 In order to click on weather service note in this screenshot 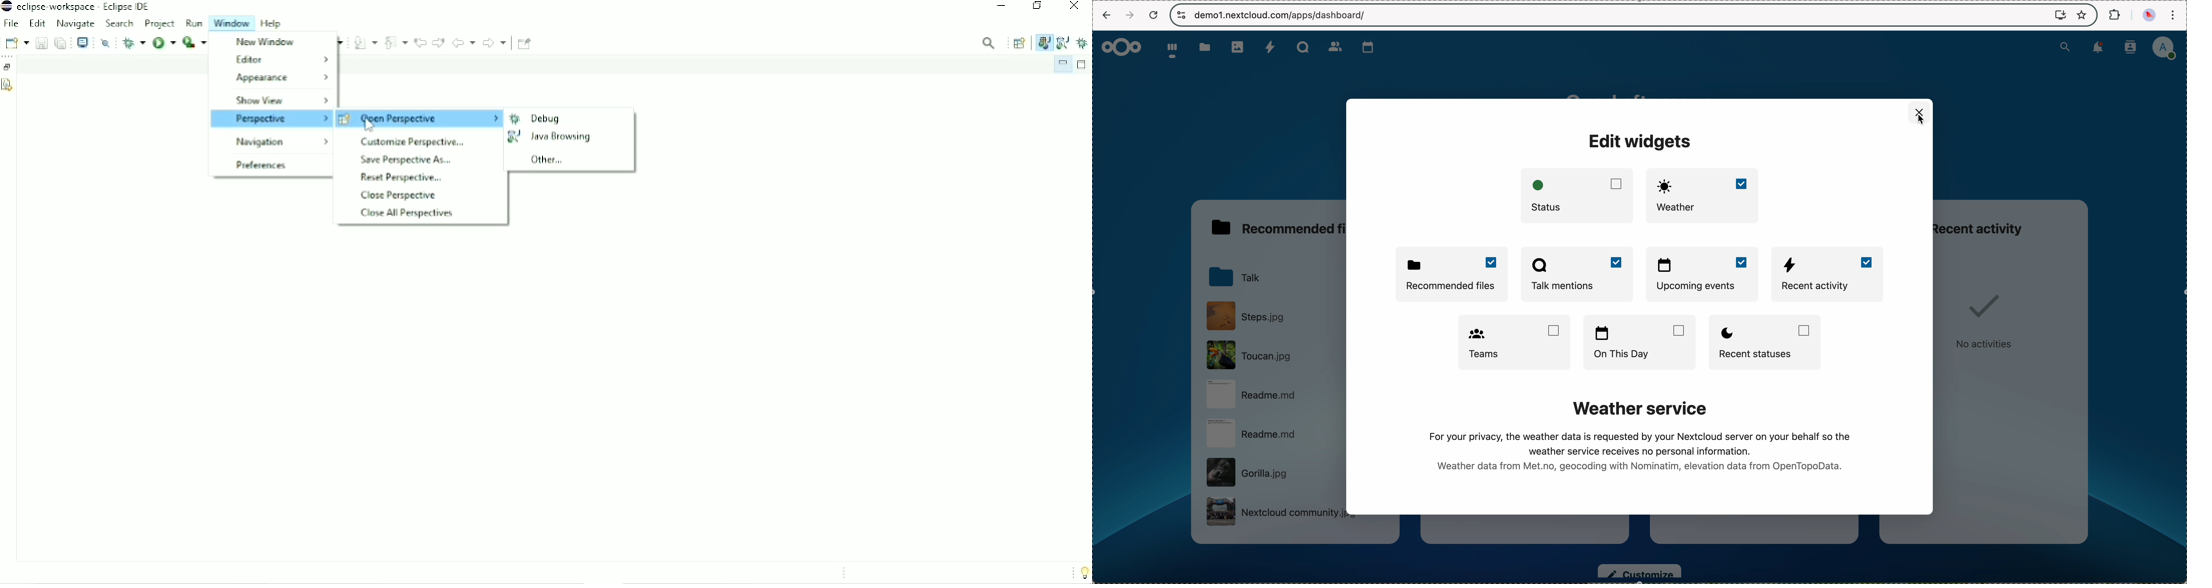, I will do `click(1643, 438)`.